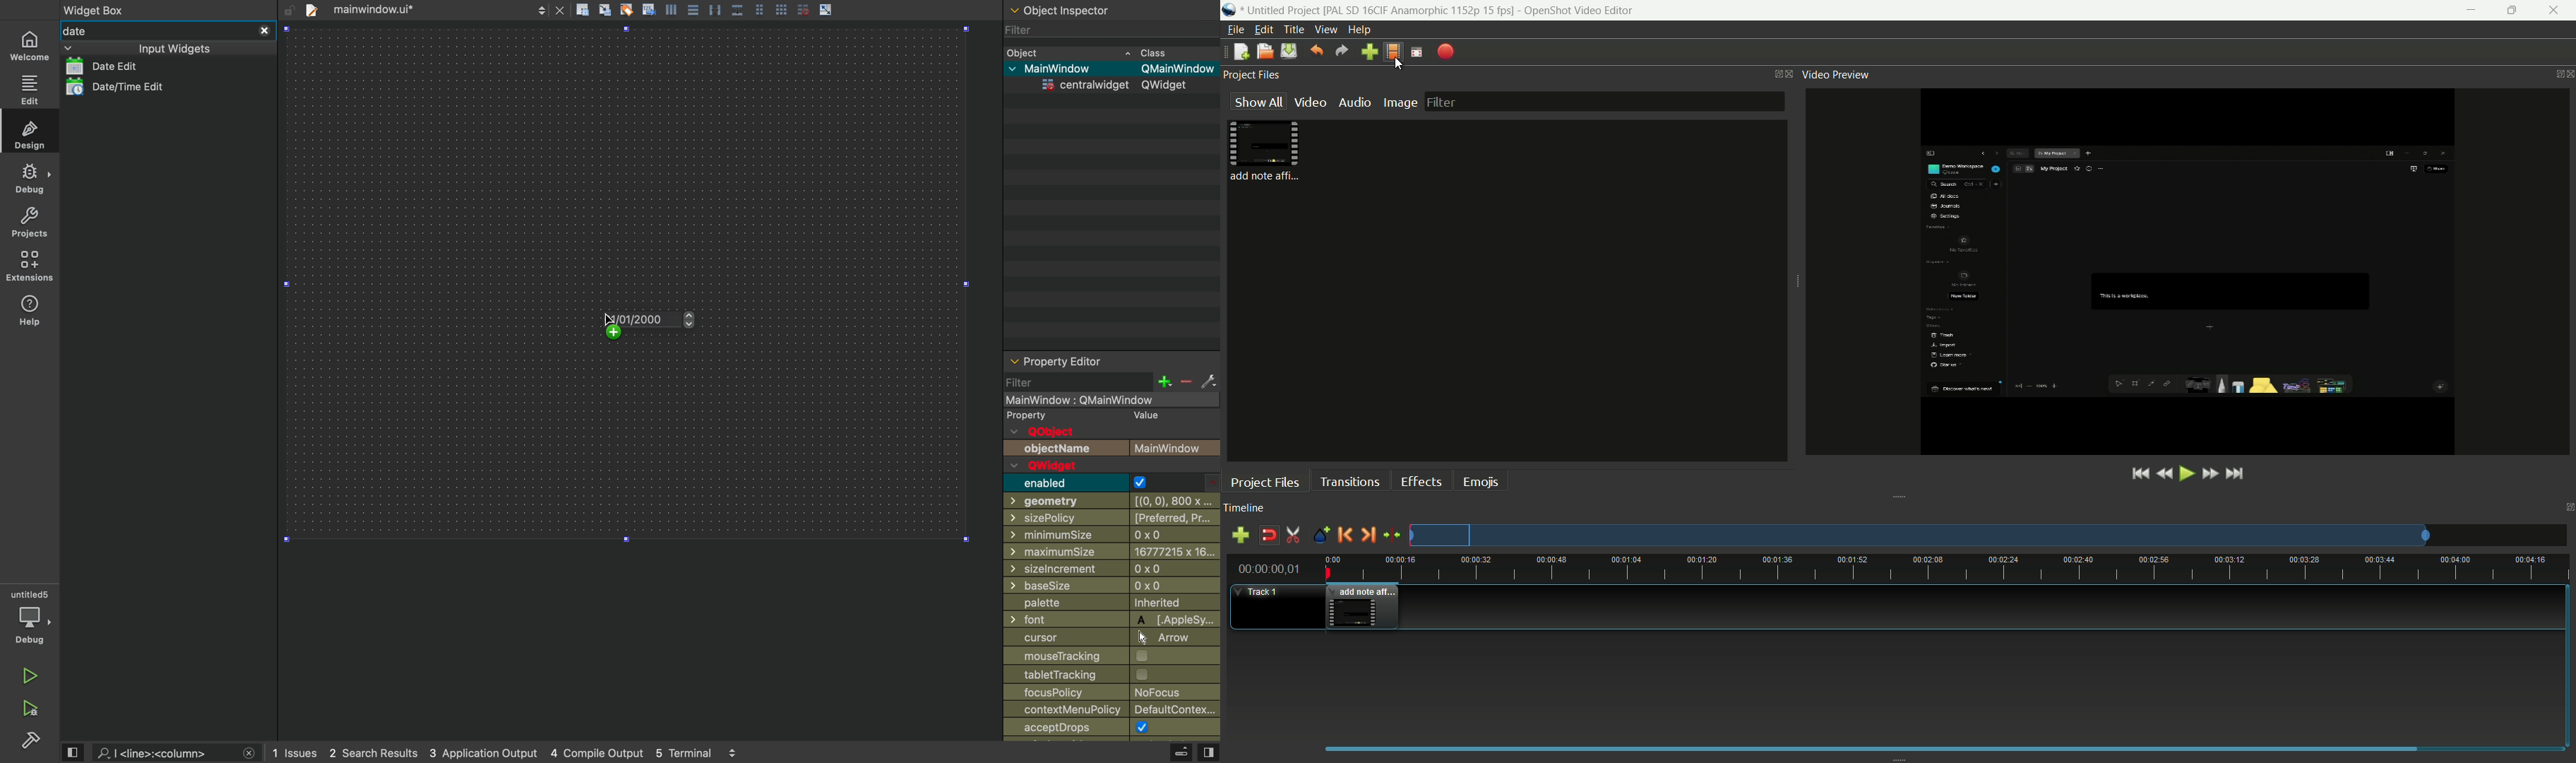 The height and width of the screenshot is (784, 2576). Describe the element at coordinates (1238, 53) in the screenshot. I see `new file` at that location.